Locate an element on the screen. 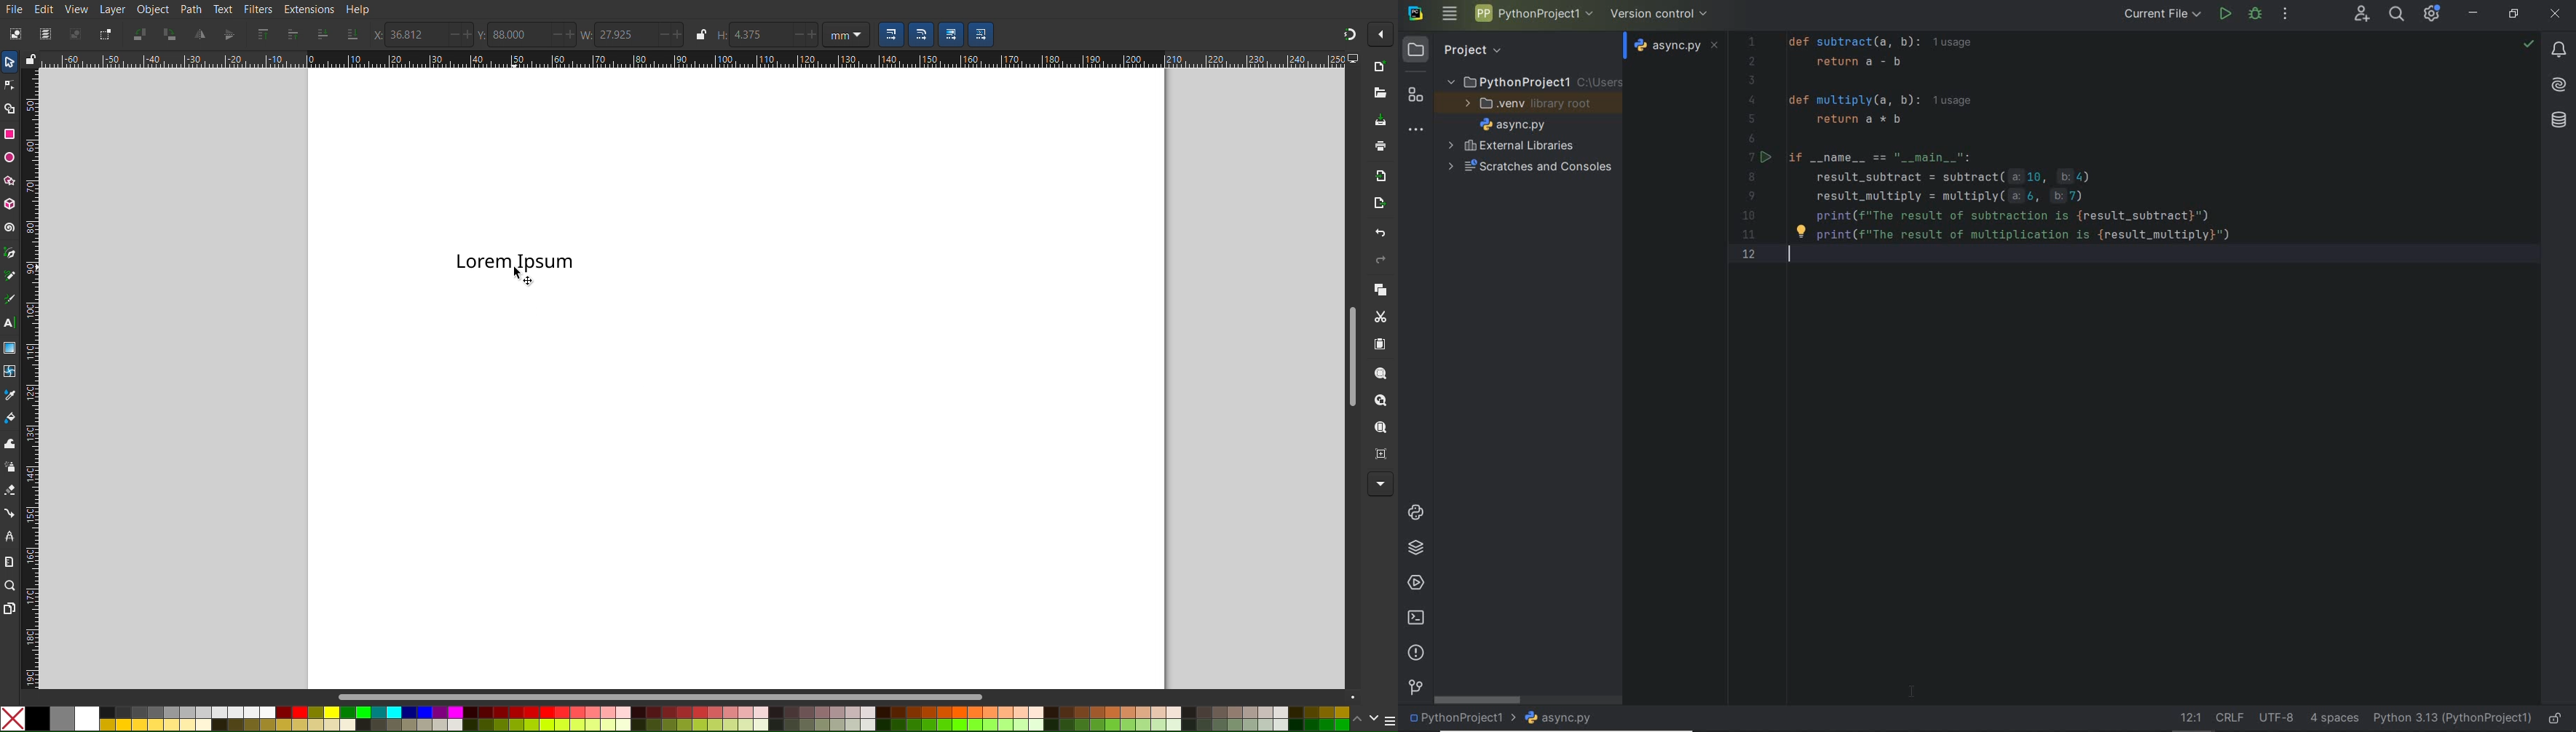 The width and height of the screenshot is (2576, 756). Scaling Objects settings is located at coordinates (981, 34).